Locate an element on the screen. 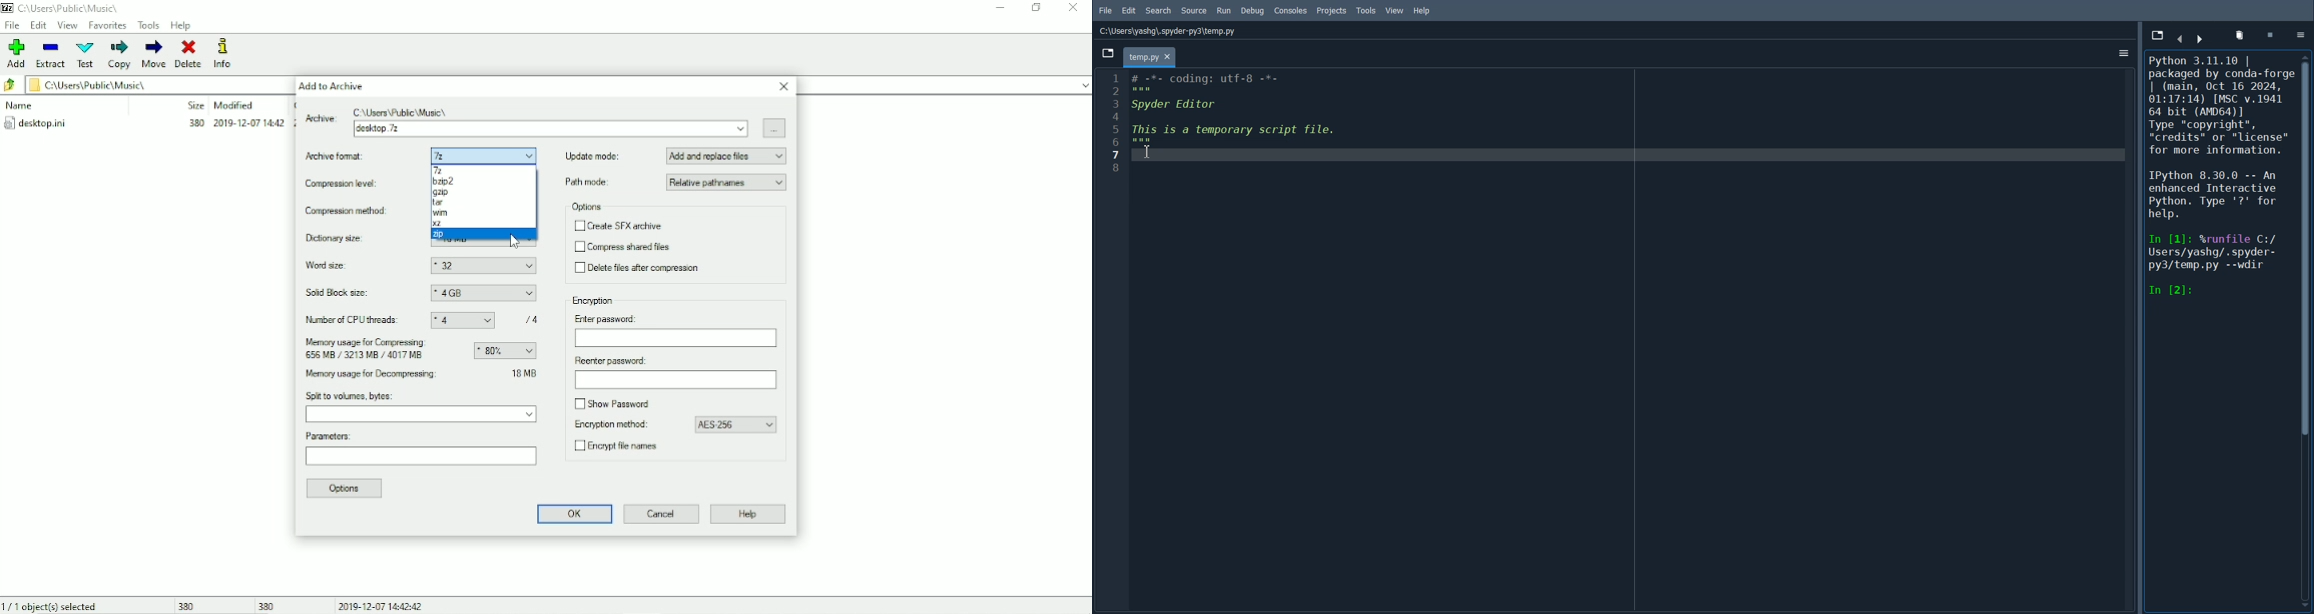 This screenshot has width=2324, height=616. Symbol is located at coordinates (2272, 34).